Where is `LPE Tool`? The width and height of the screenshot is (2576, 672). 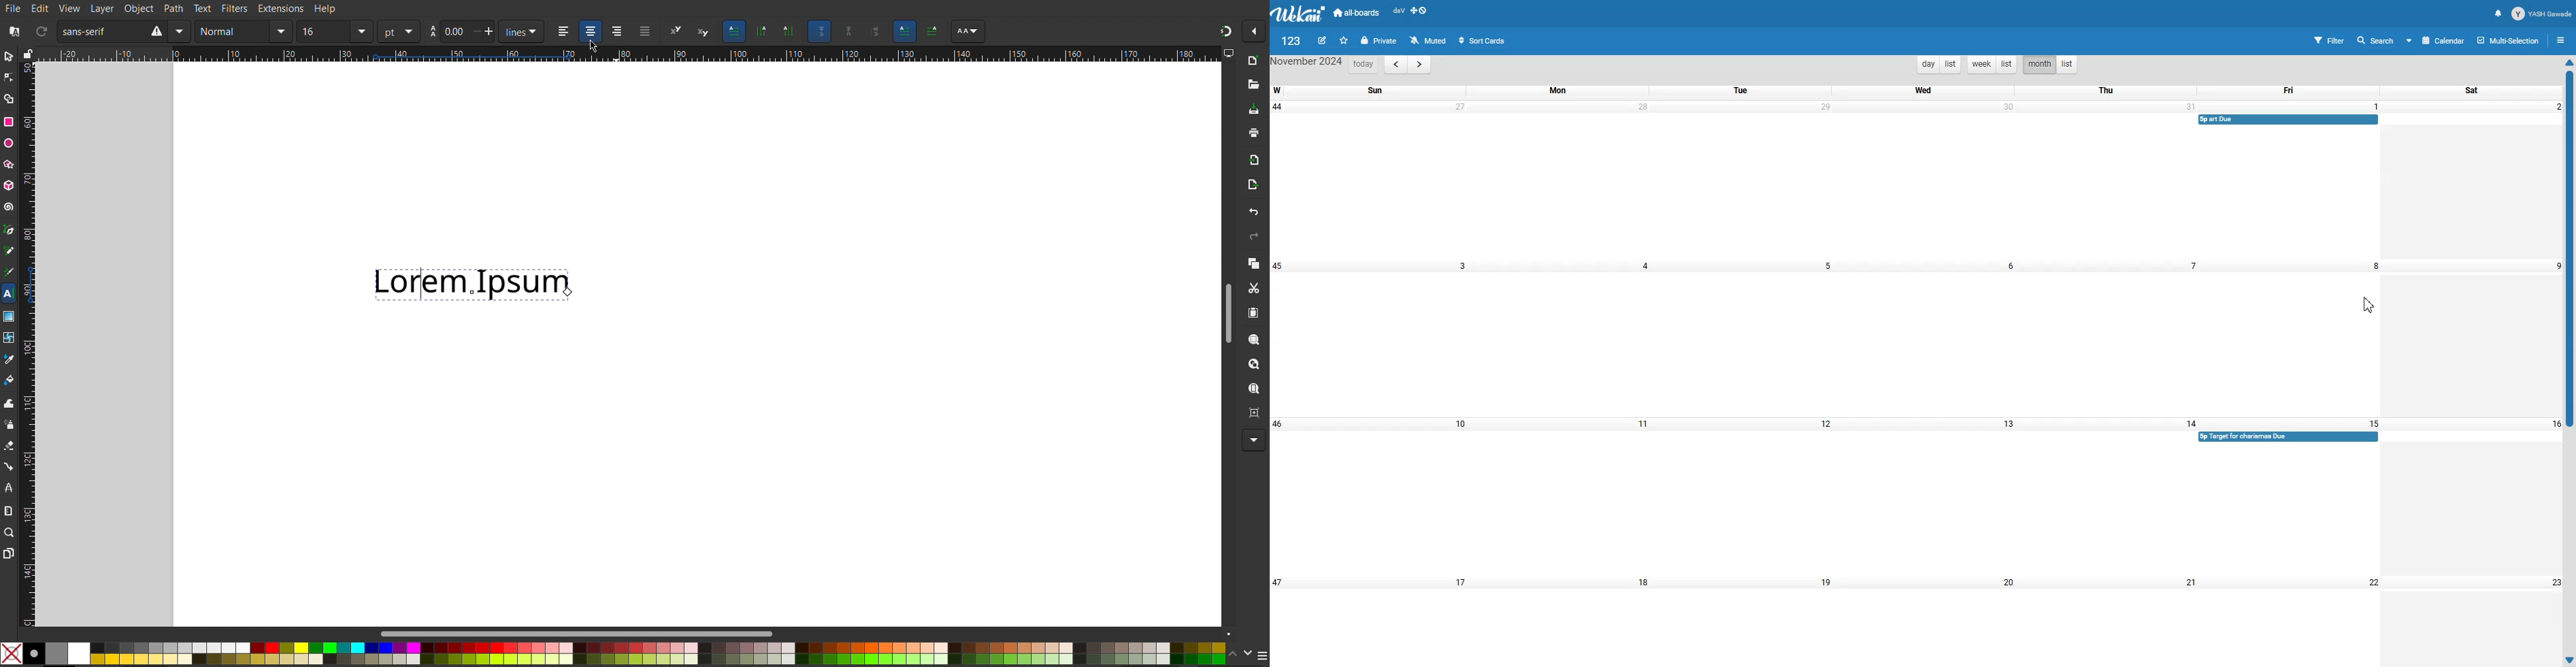
LPE Tool is located at coordinates (11, 488).